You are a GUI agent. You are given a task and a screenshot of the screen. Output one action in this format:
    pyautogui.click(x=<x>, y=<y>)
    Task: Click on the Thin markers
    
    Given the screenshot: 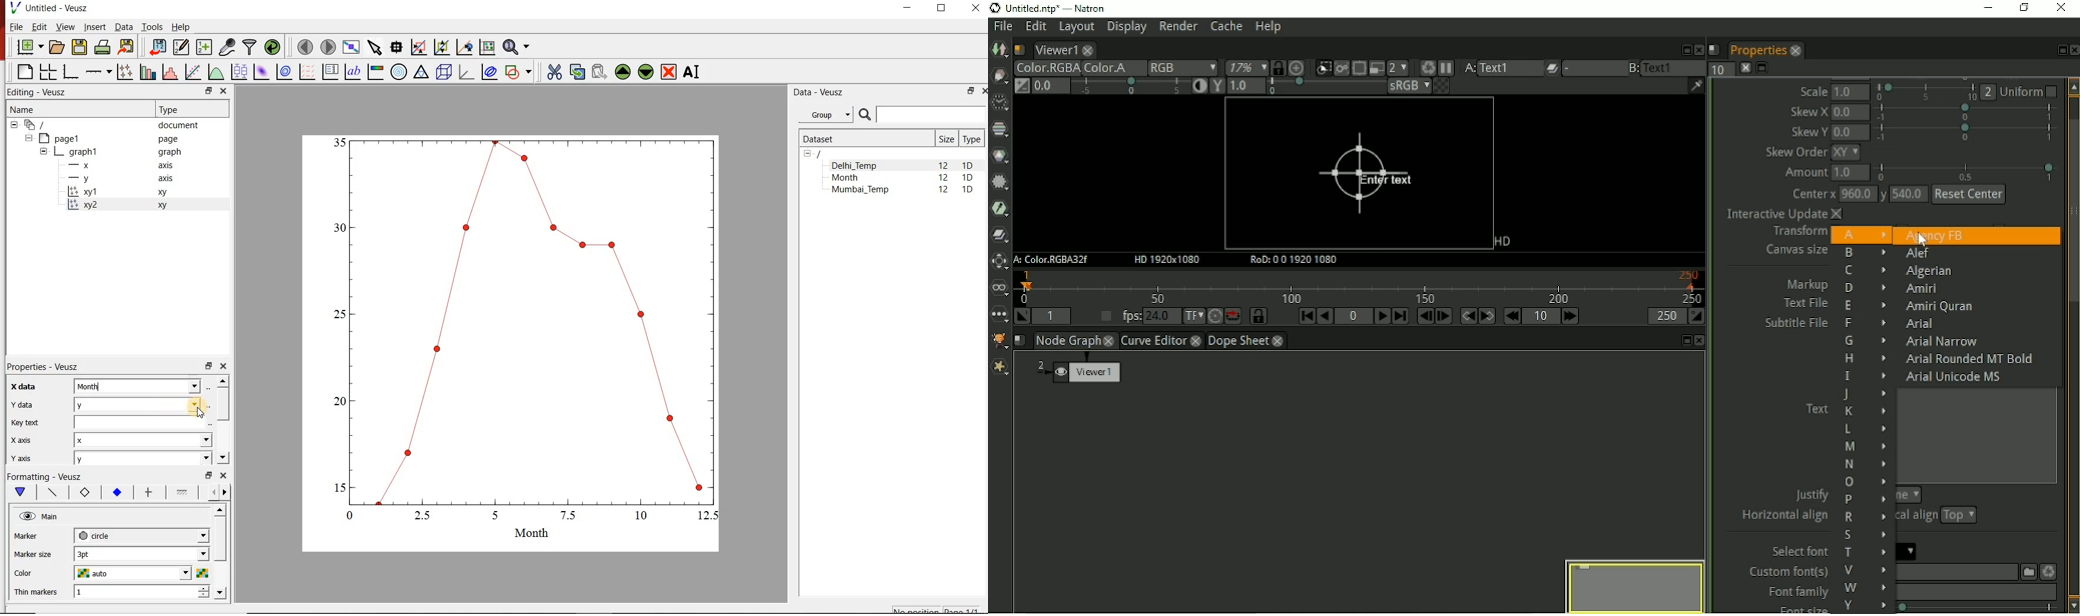 What is the action you would take?
    pyautogui.click(x=35, y=593)
    